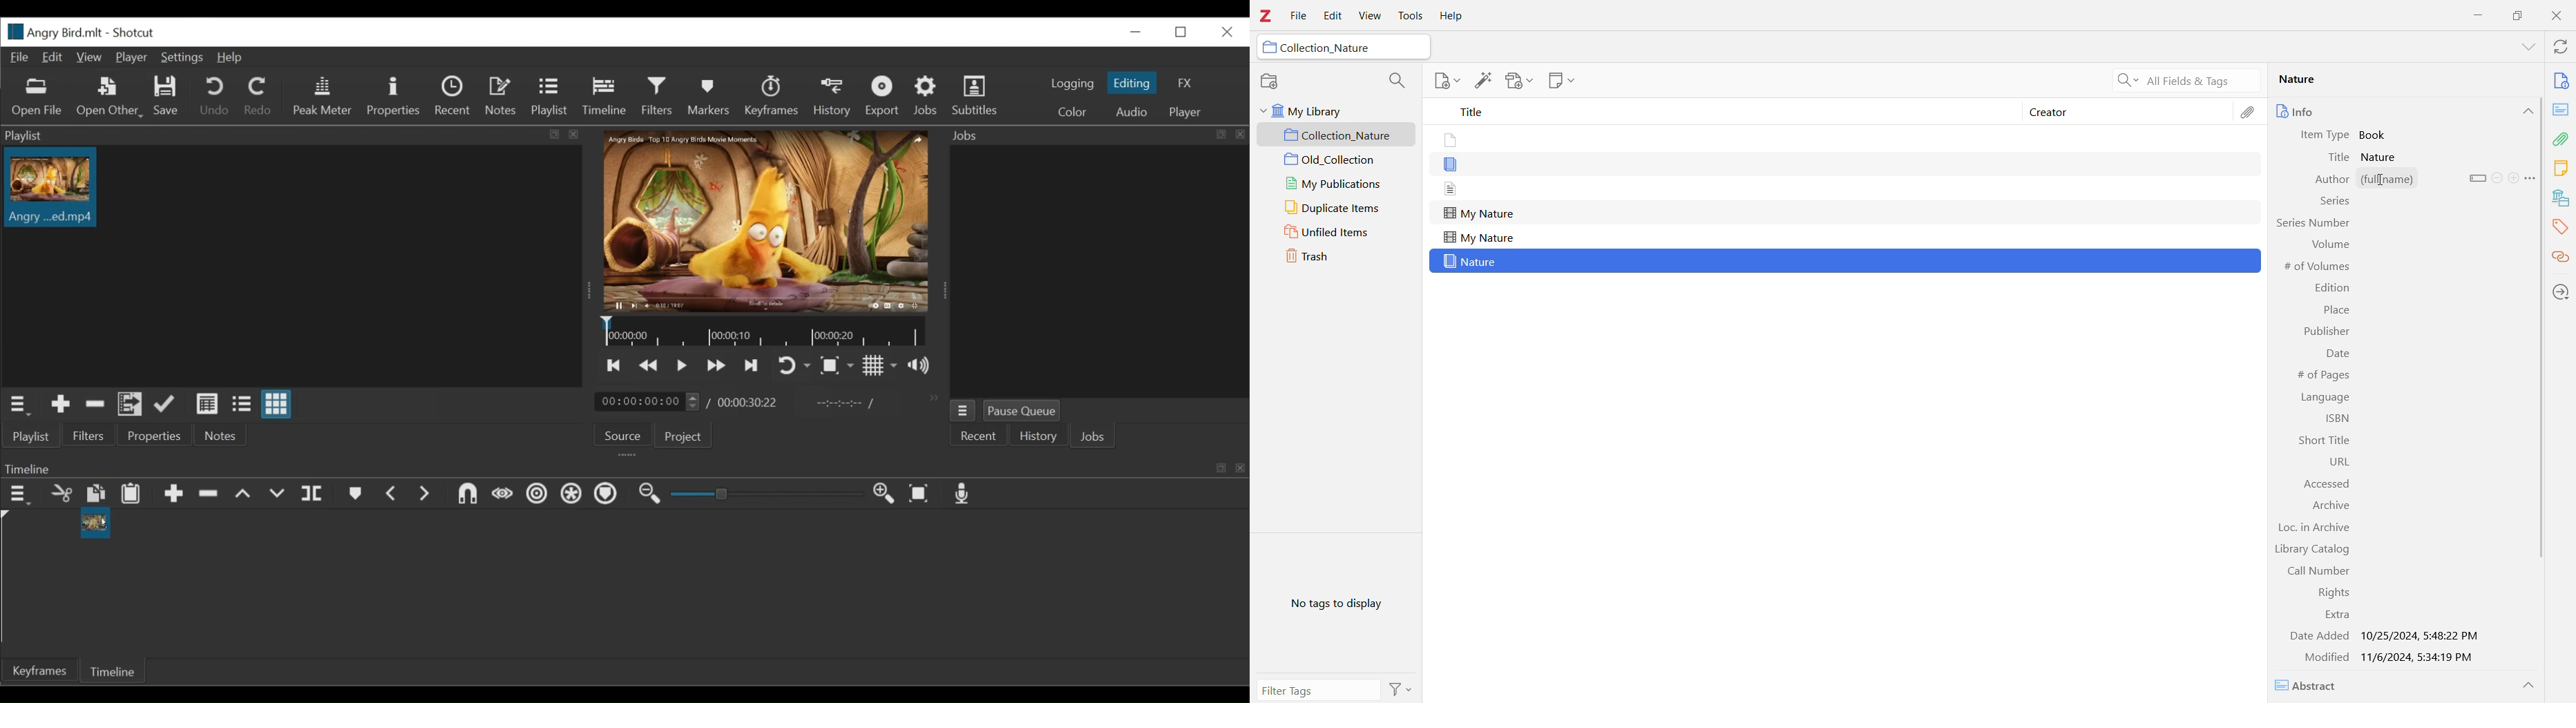  I want to click on Minimize, so click(2476, 15).